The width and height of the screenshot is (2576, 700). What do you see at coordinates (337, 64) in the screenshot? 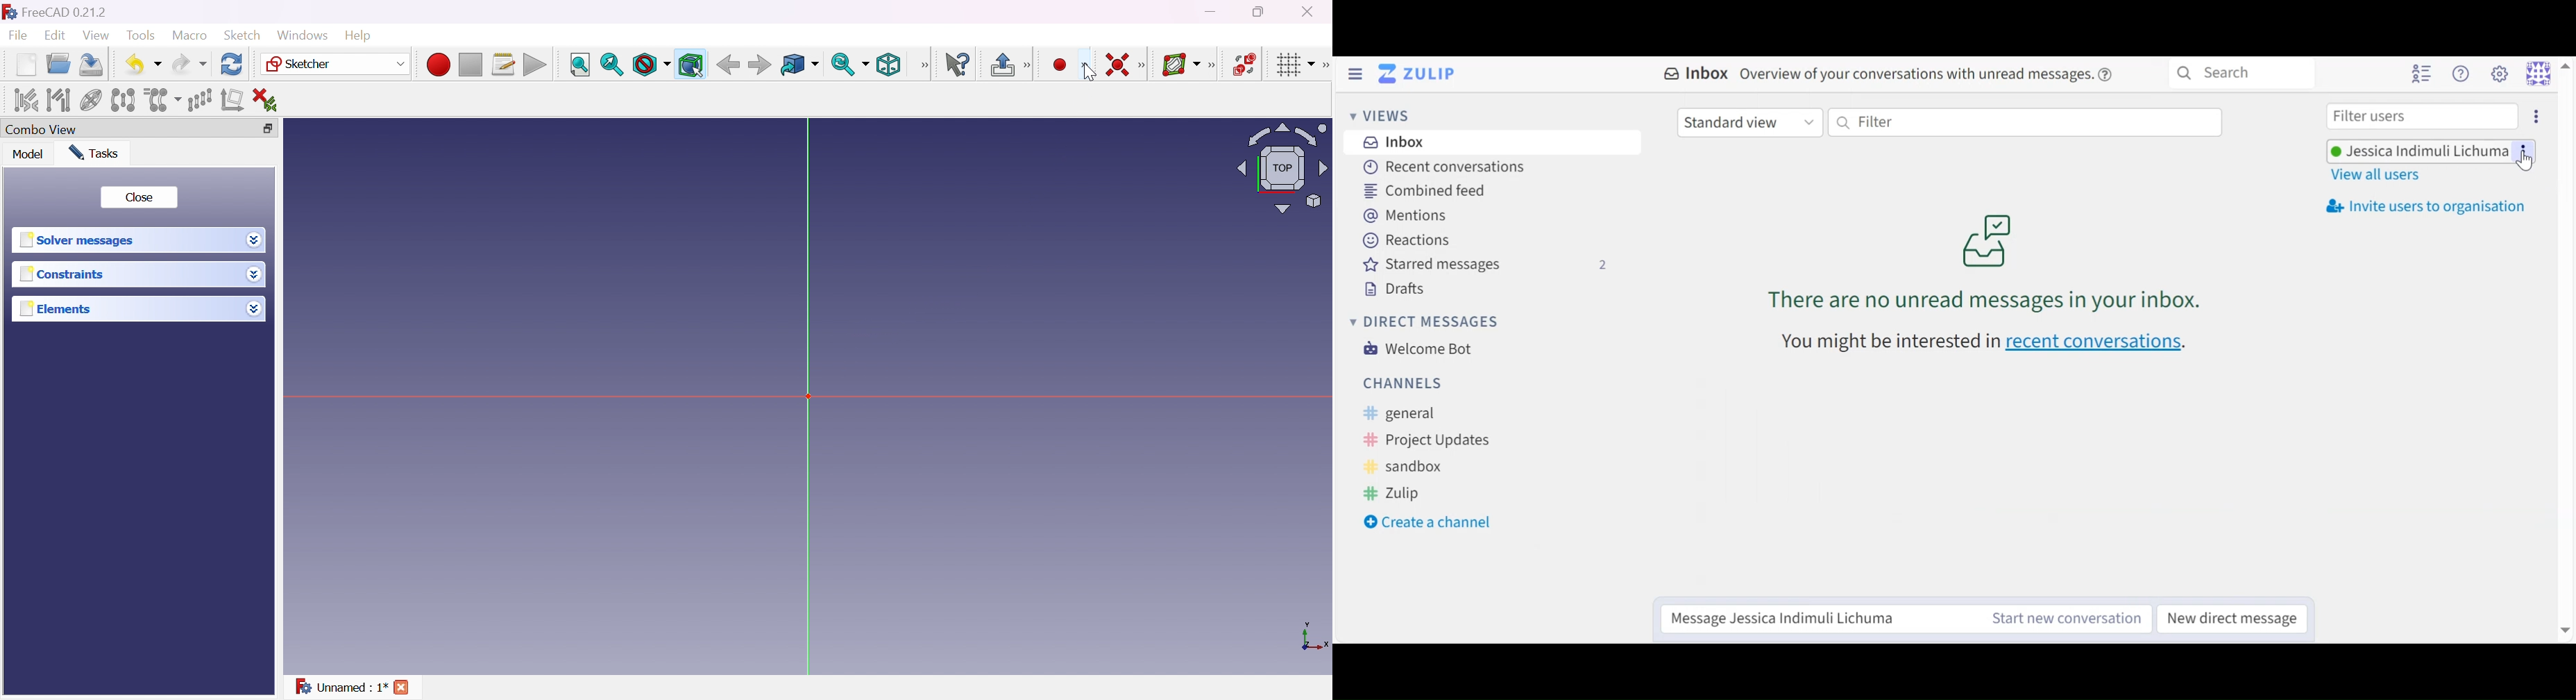
I see `Sketcher` at bounding box center [337, 64].